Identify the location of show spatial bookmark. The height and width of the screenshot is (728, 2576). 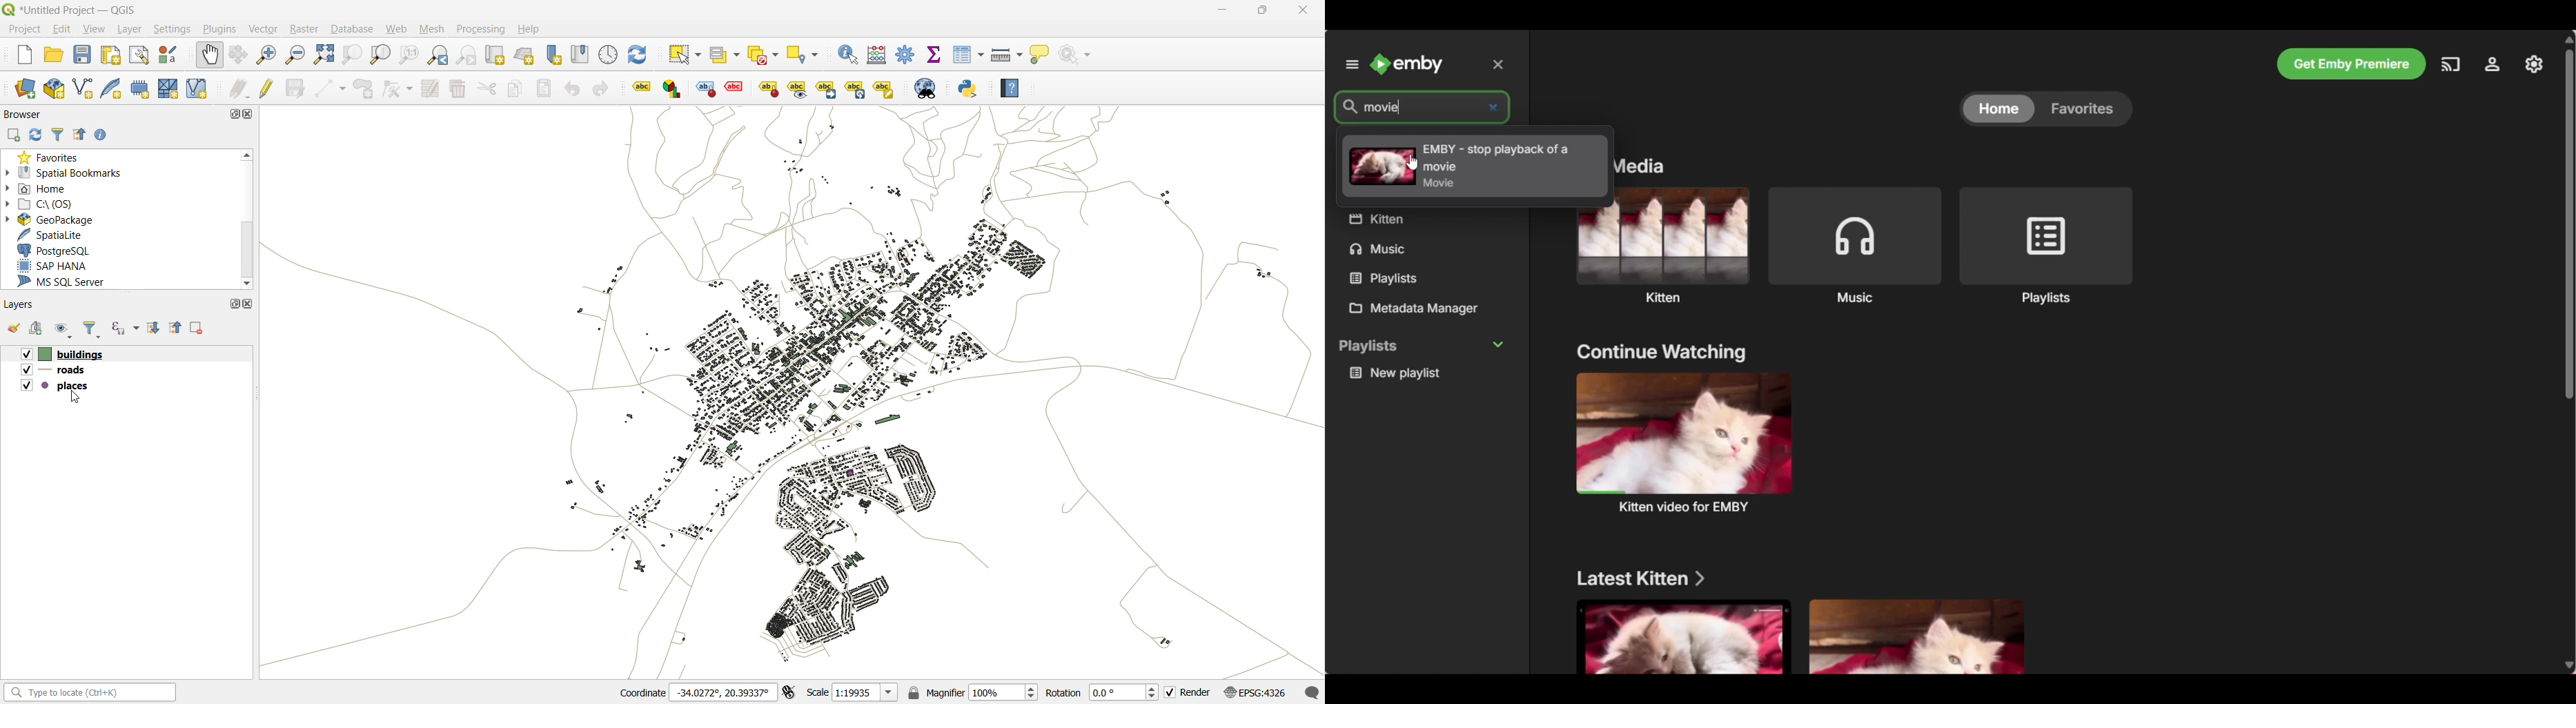
(582, 54).